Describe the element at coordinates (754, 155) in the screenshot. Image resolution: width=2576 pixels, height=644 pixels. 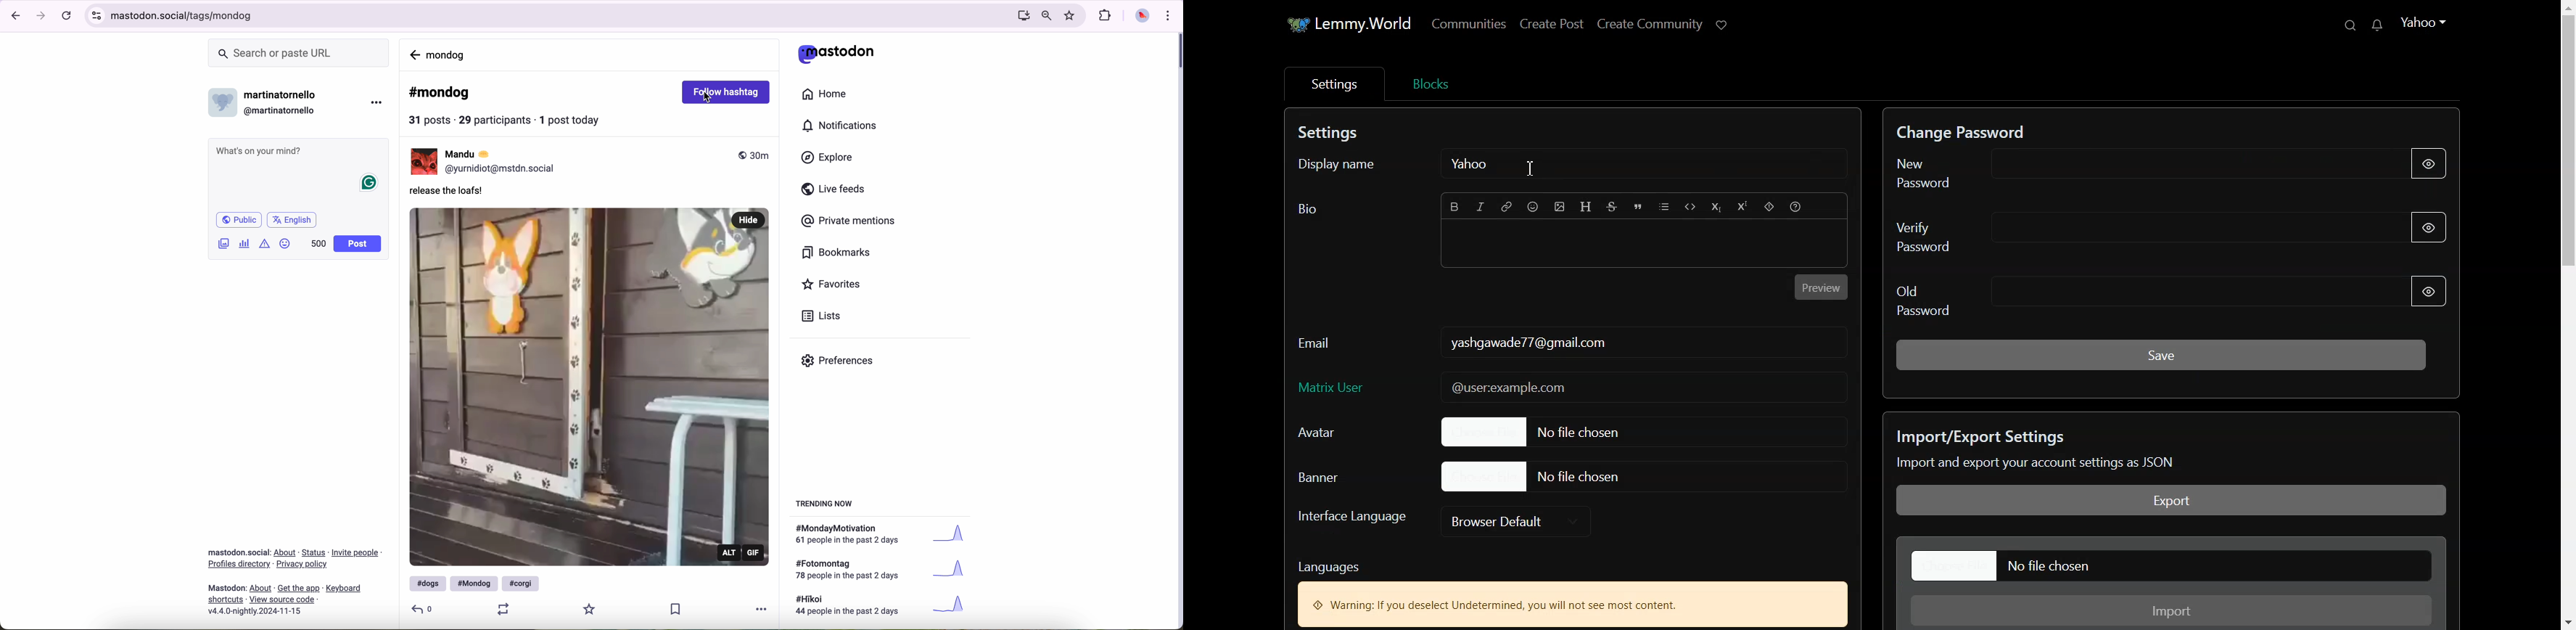
I see `published 30m ago` at that location.